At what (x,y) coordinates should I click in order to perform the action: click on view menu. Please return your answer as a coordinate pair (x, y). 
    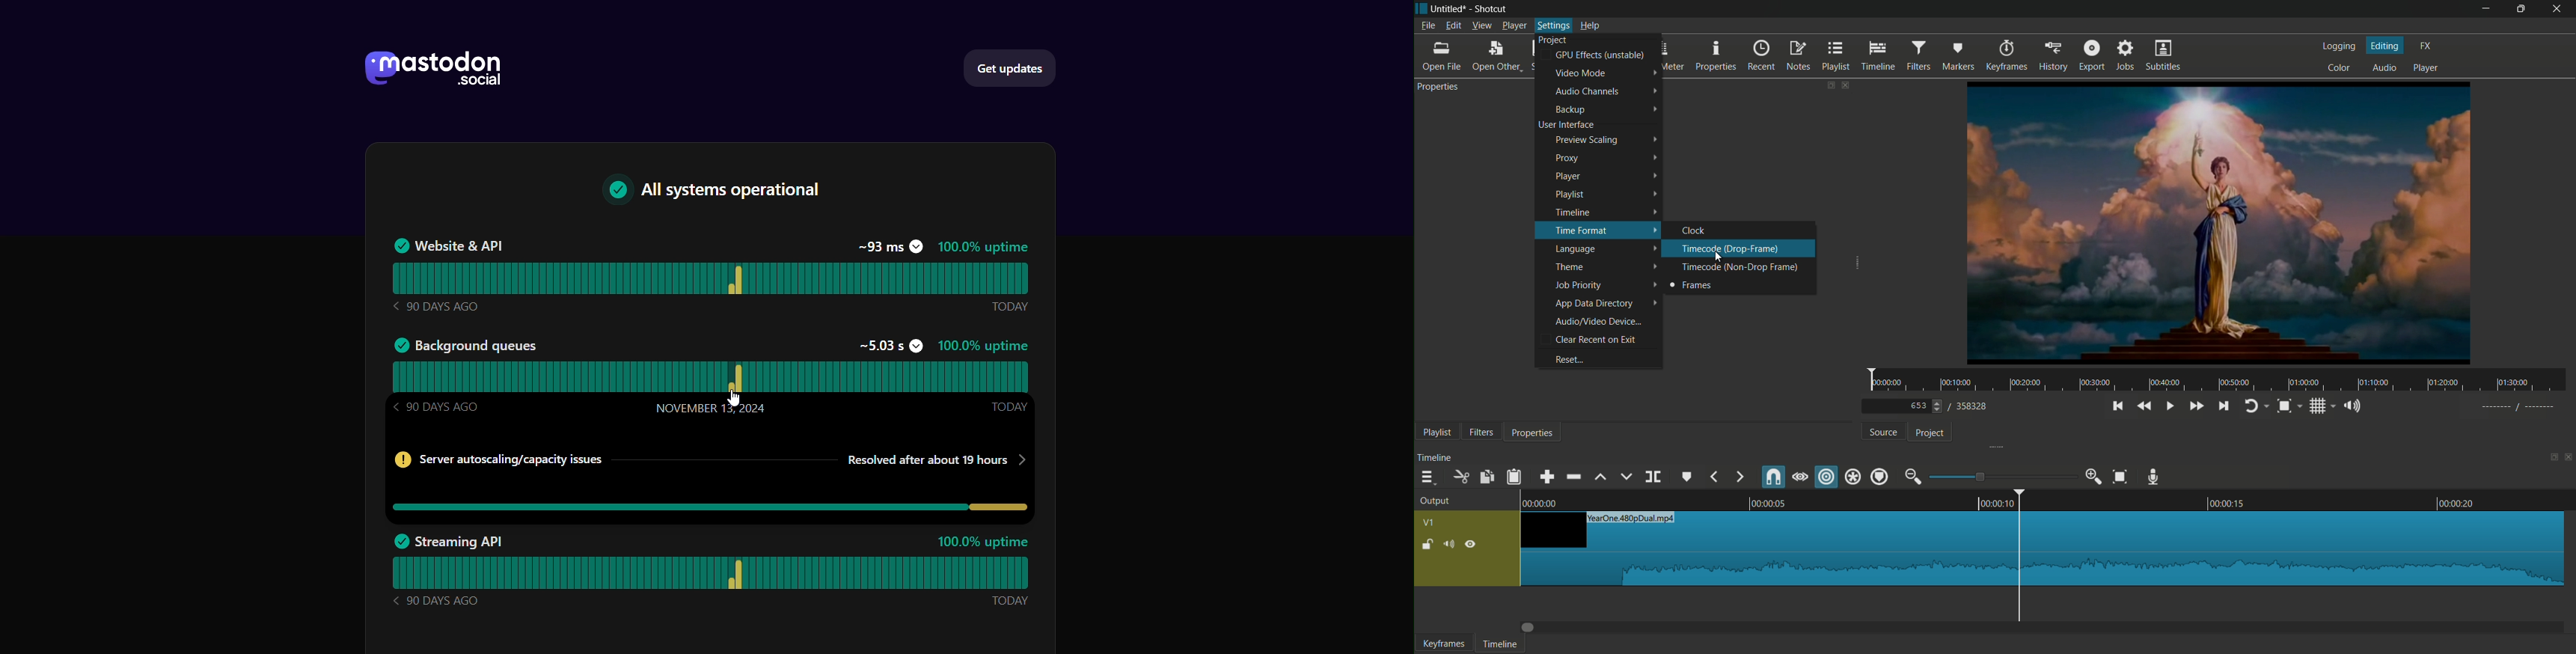
    Looking at the image, I should click on (1482, 26).